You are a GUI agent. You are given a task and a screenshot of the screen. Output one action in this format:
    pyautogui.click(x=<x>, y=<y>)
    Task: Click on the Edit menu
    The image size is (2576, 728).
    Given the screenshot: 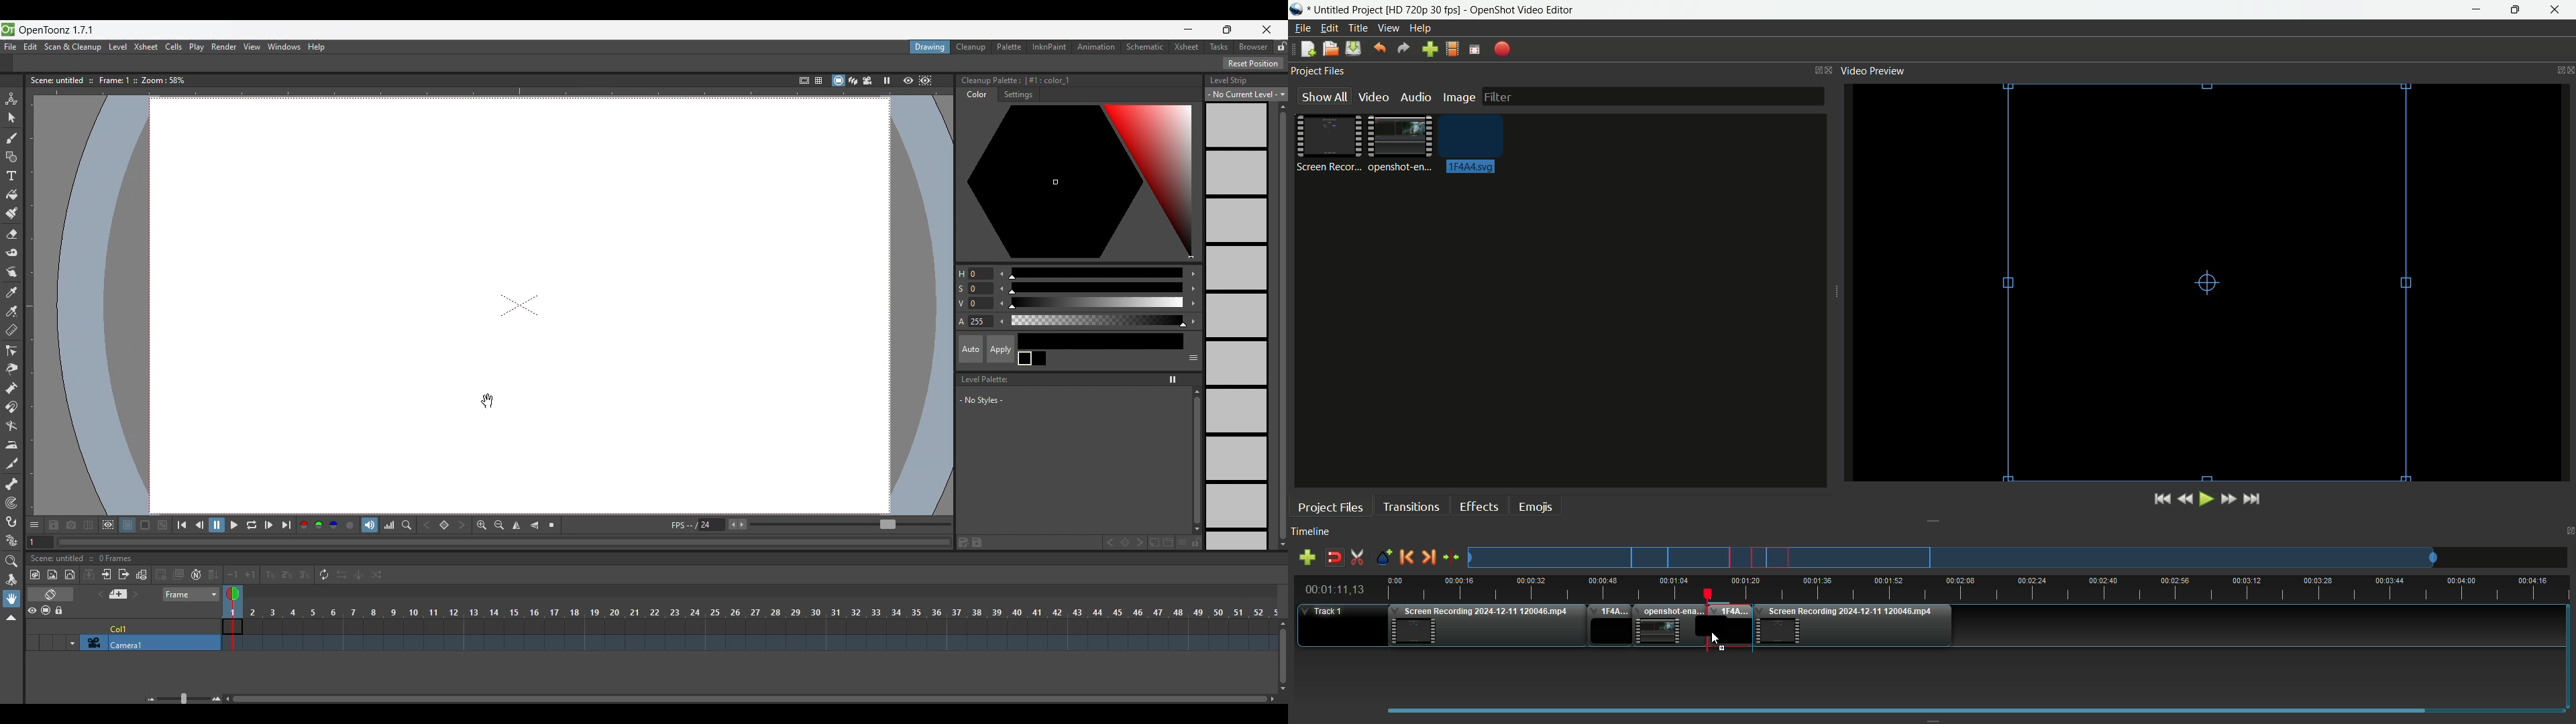 What is the action you would take?
    pyautogui.click(x=1327, y=28)
    